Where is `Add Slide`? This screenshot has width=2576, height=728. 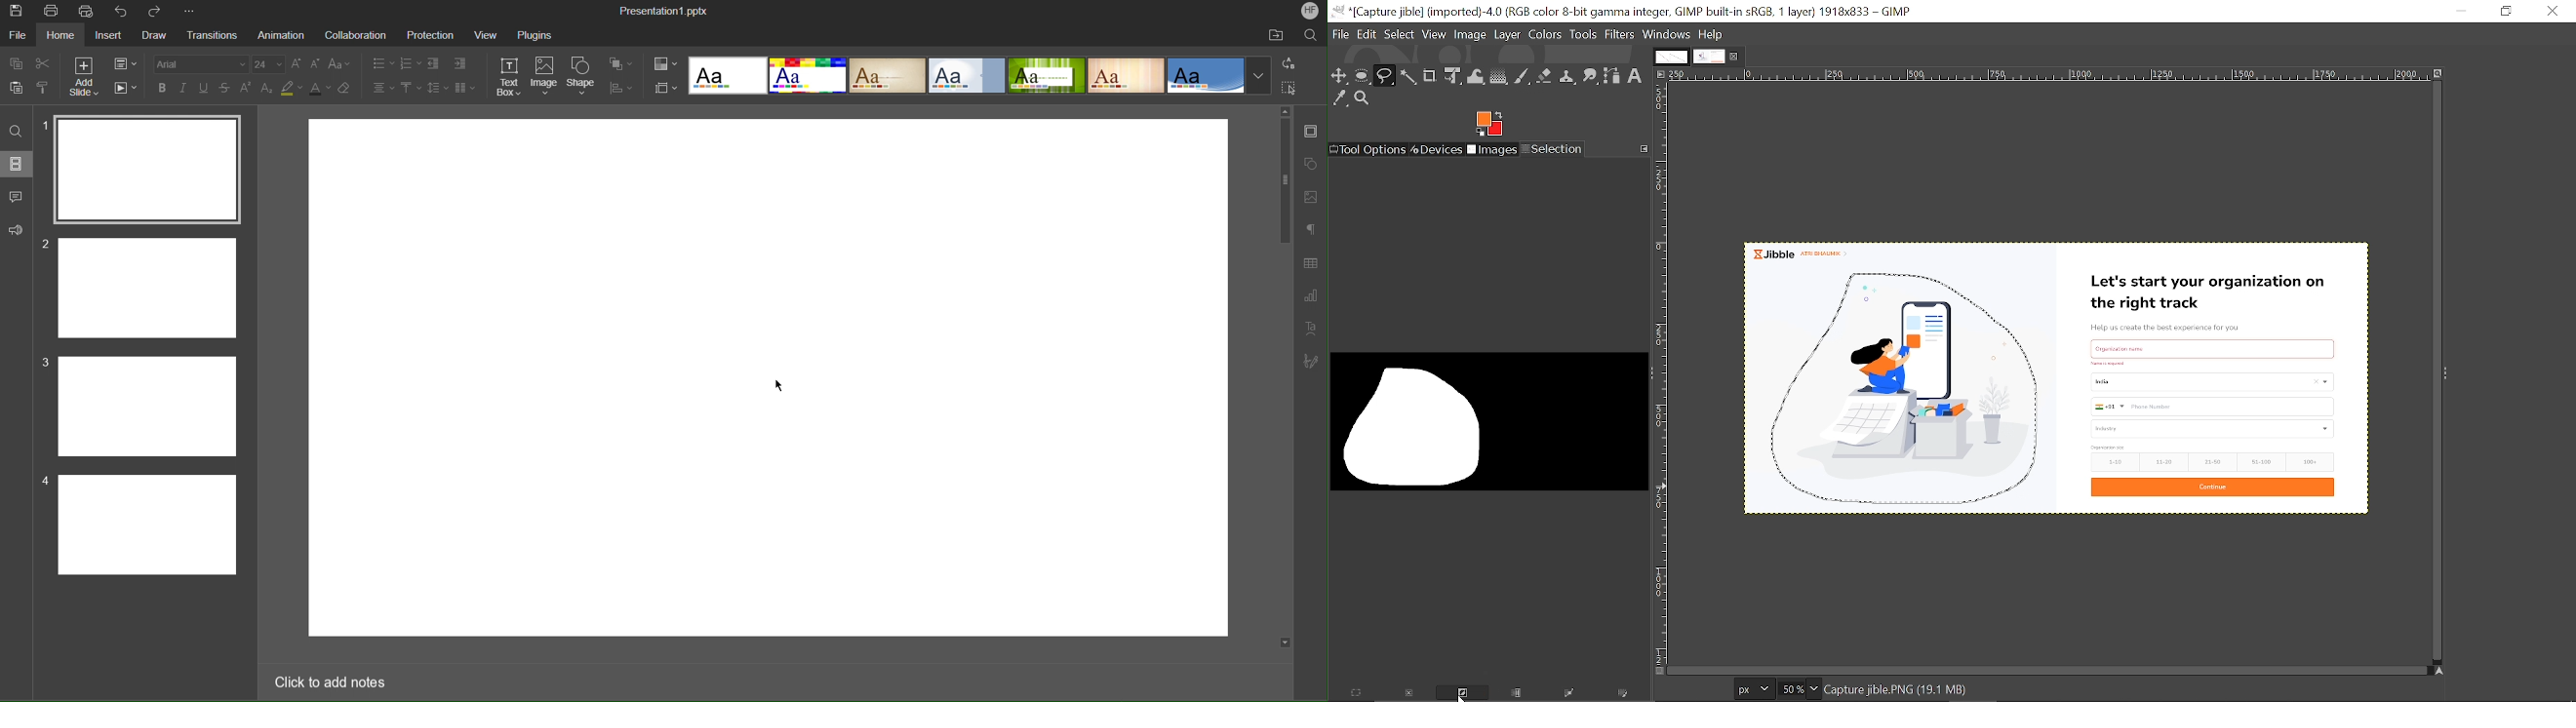
Add Slide is located at coordinates (86, 75).